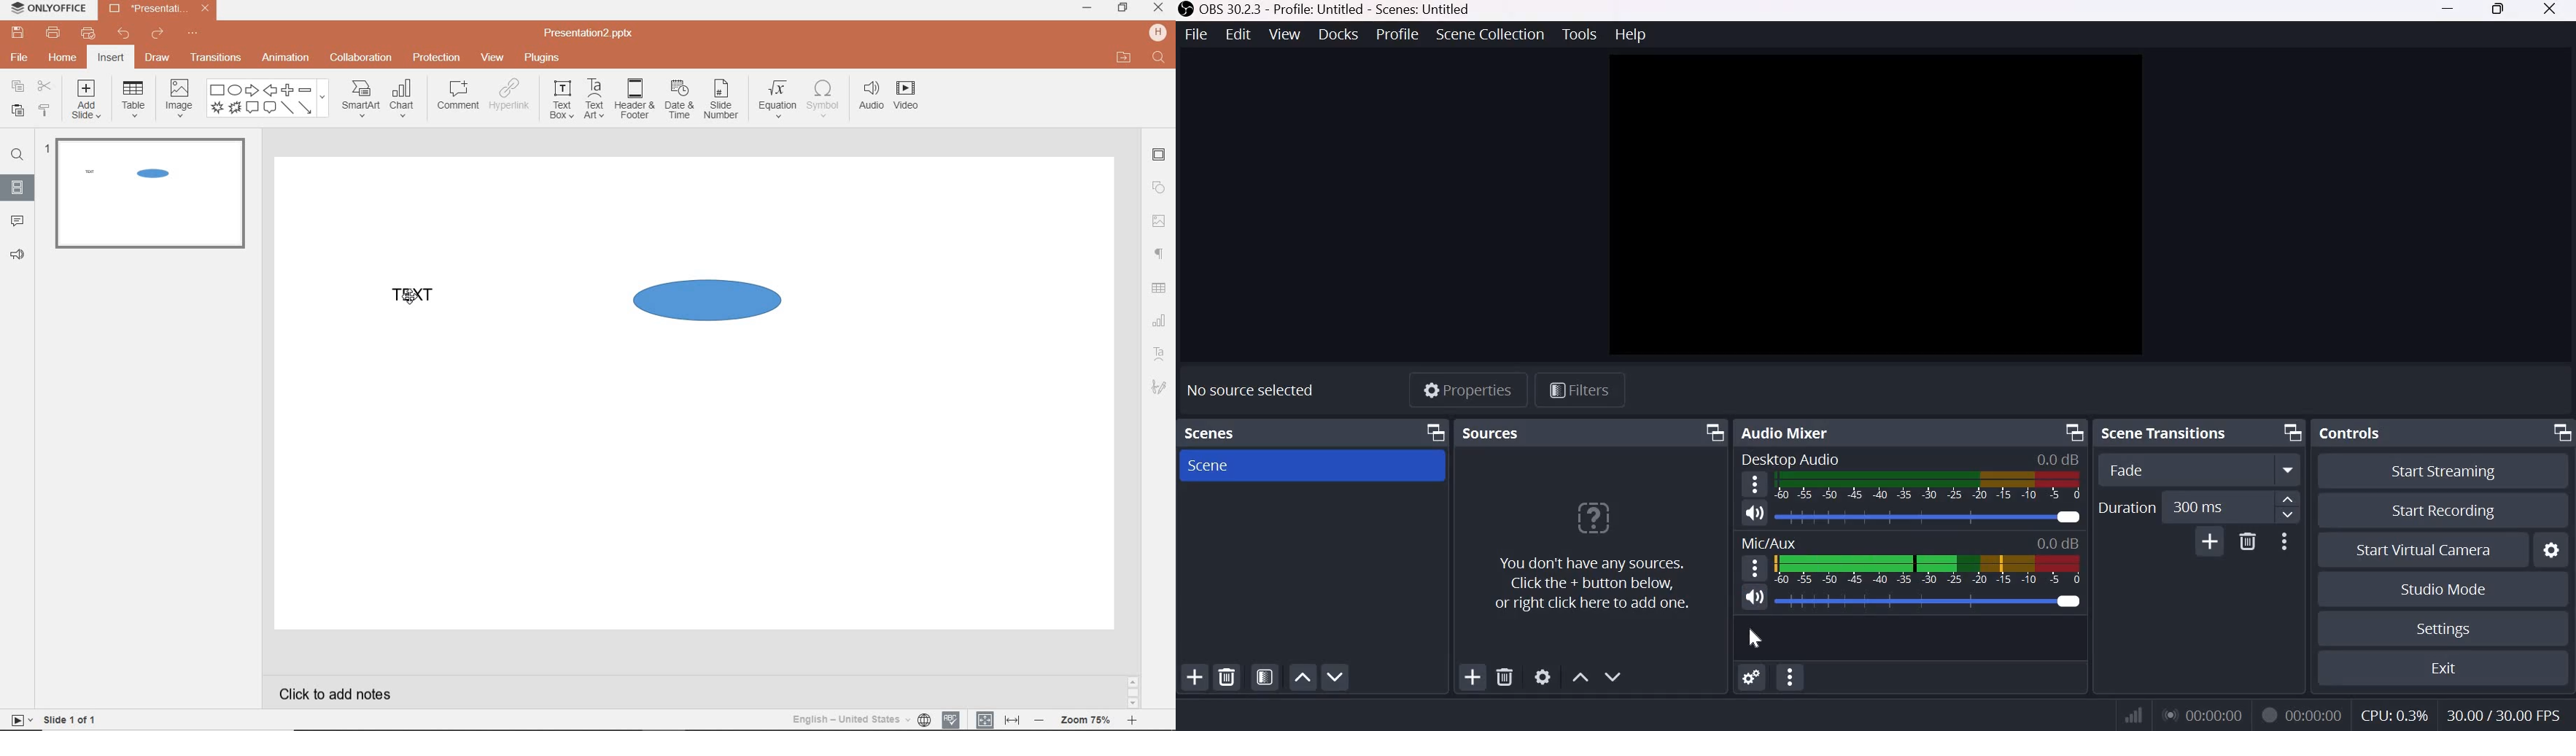 The height and width of the screenshot is (756, 2576). Describe the element at coordinates (436, 57) in the screenshot. I see `protection` at that location.